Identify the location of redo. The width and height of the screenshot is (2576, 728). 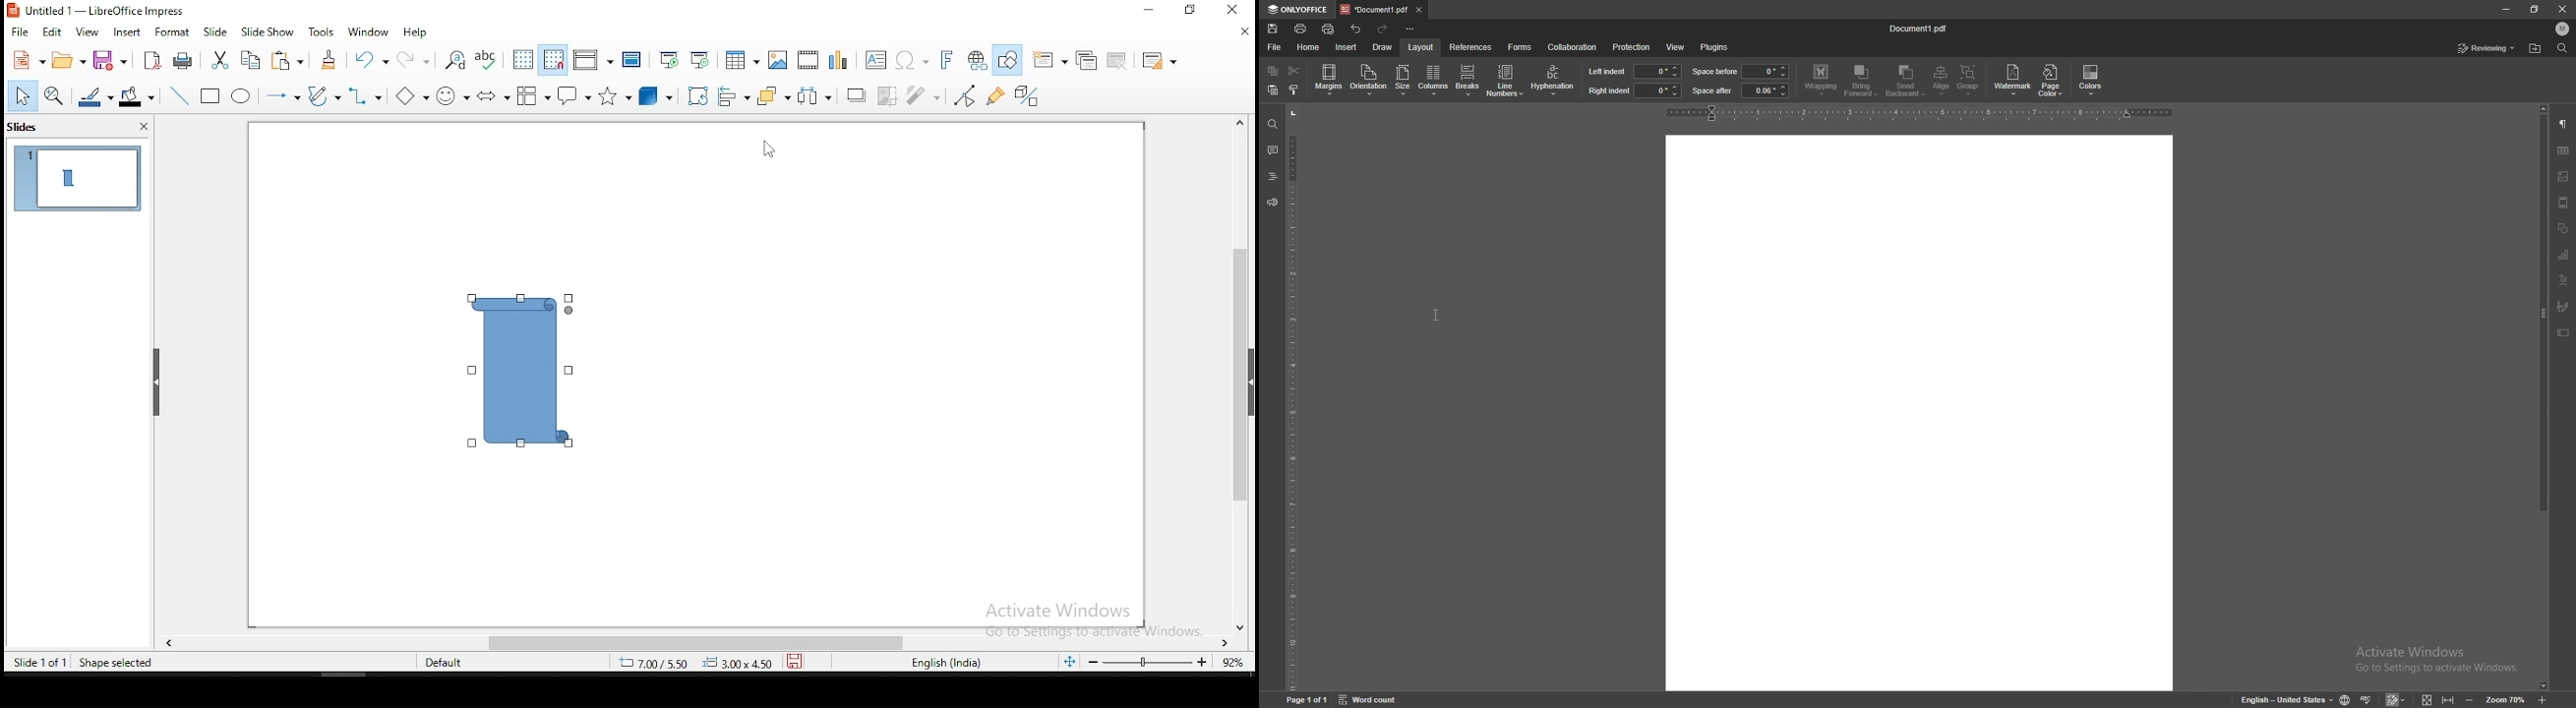
(416, 63).